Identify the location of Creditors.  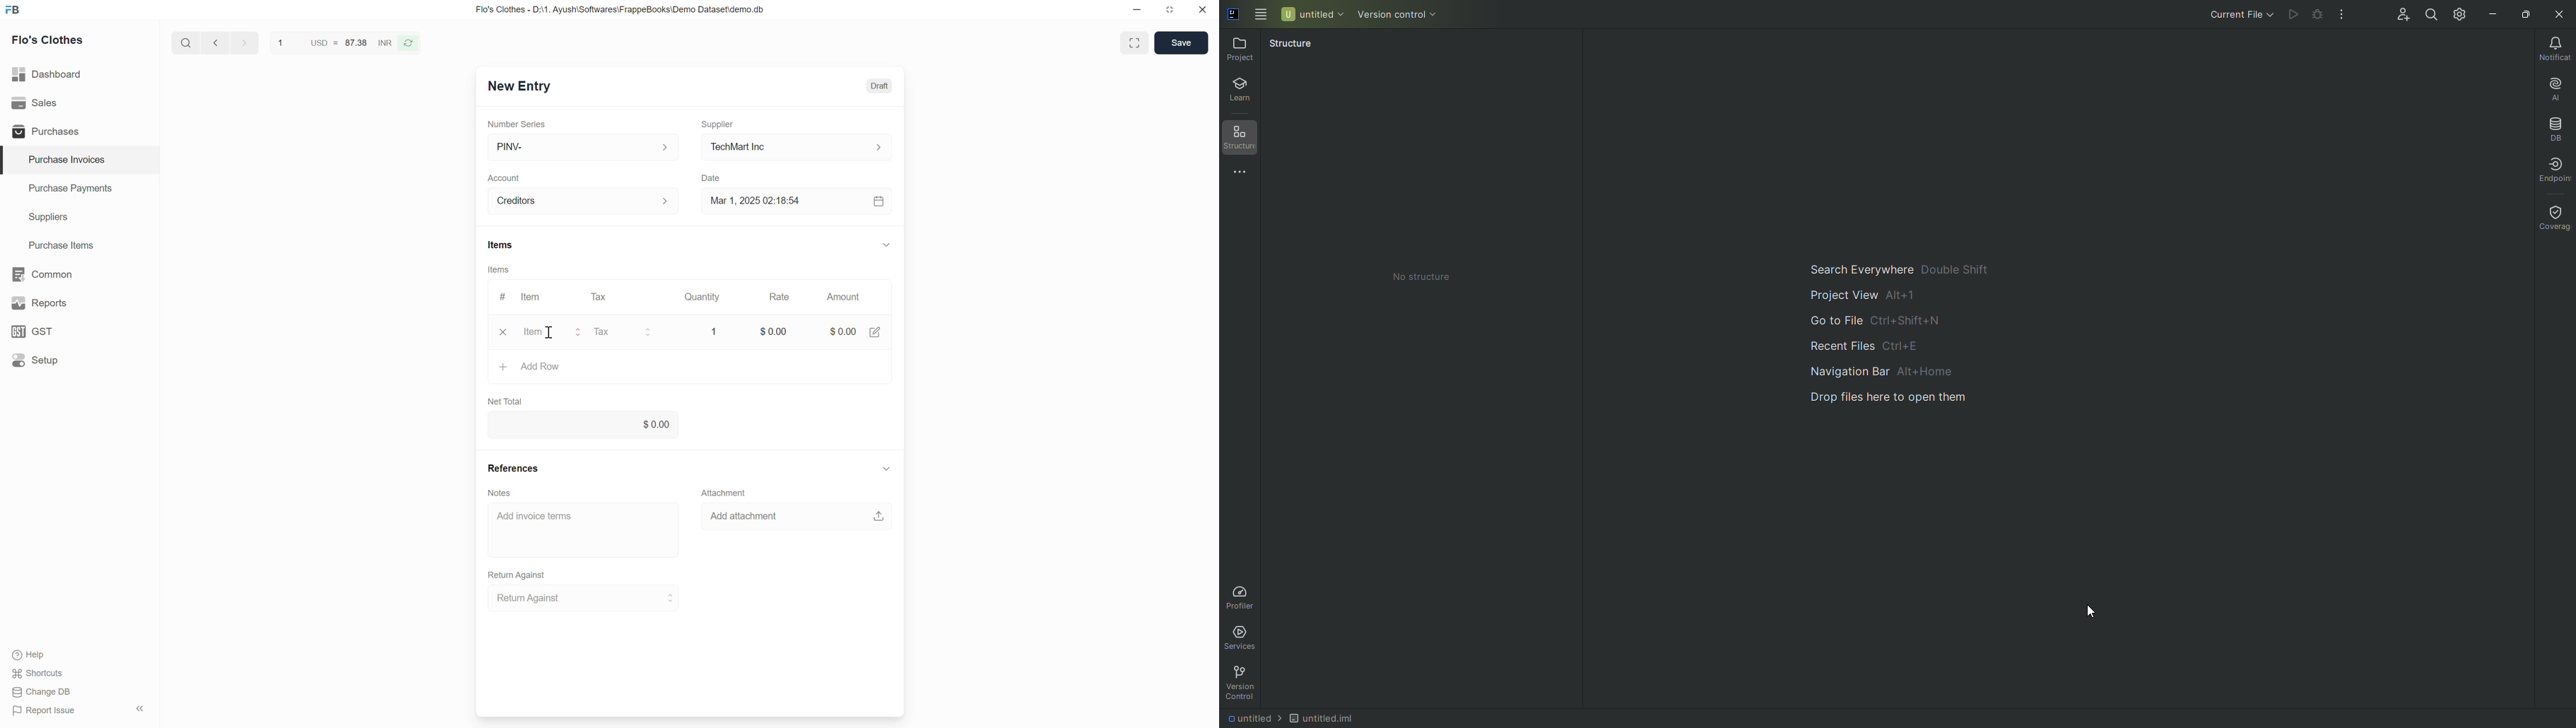
(585, 202).